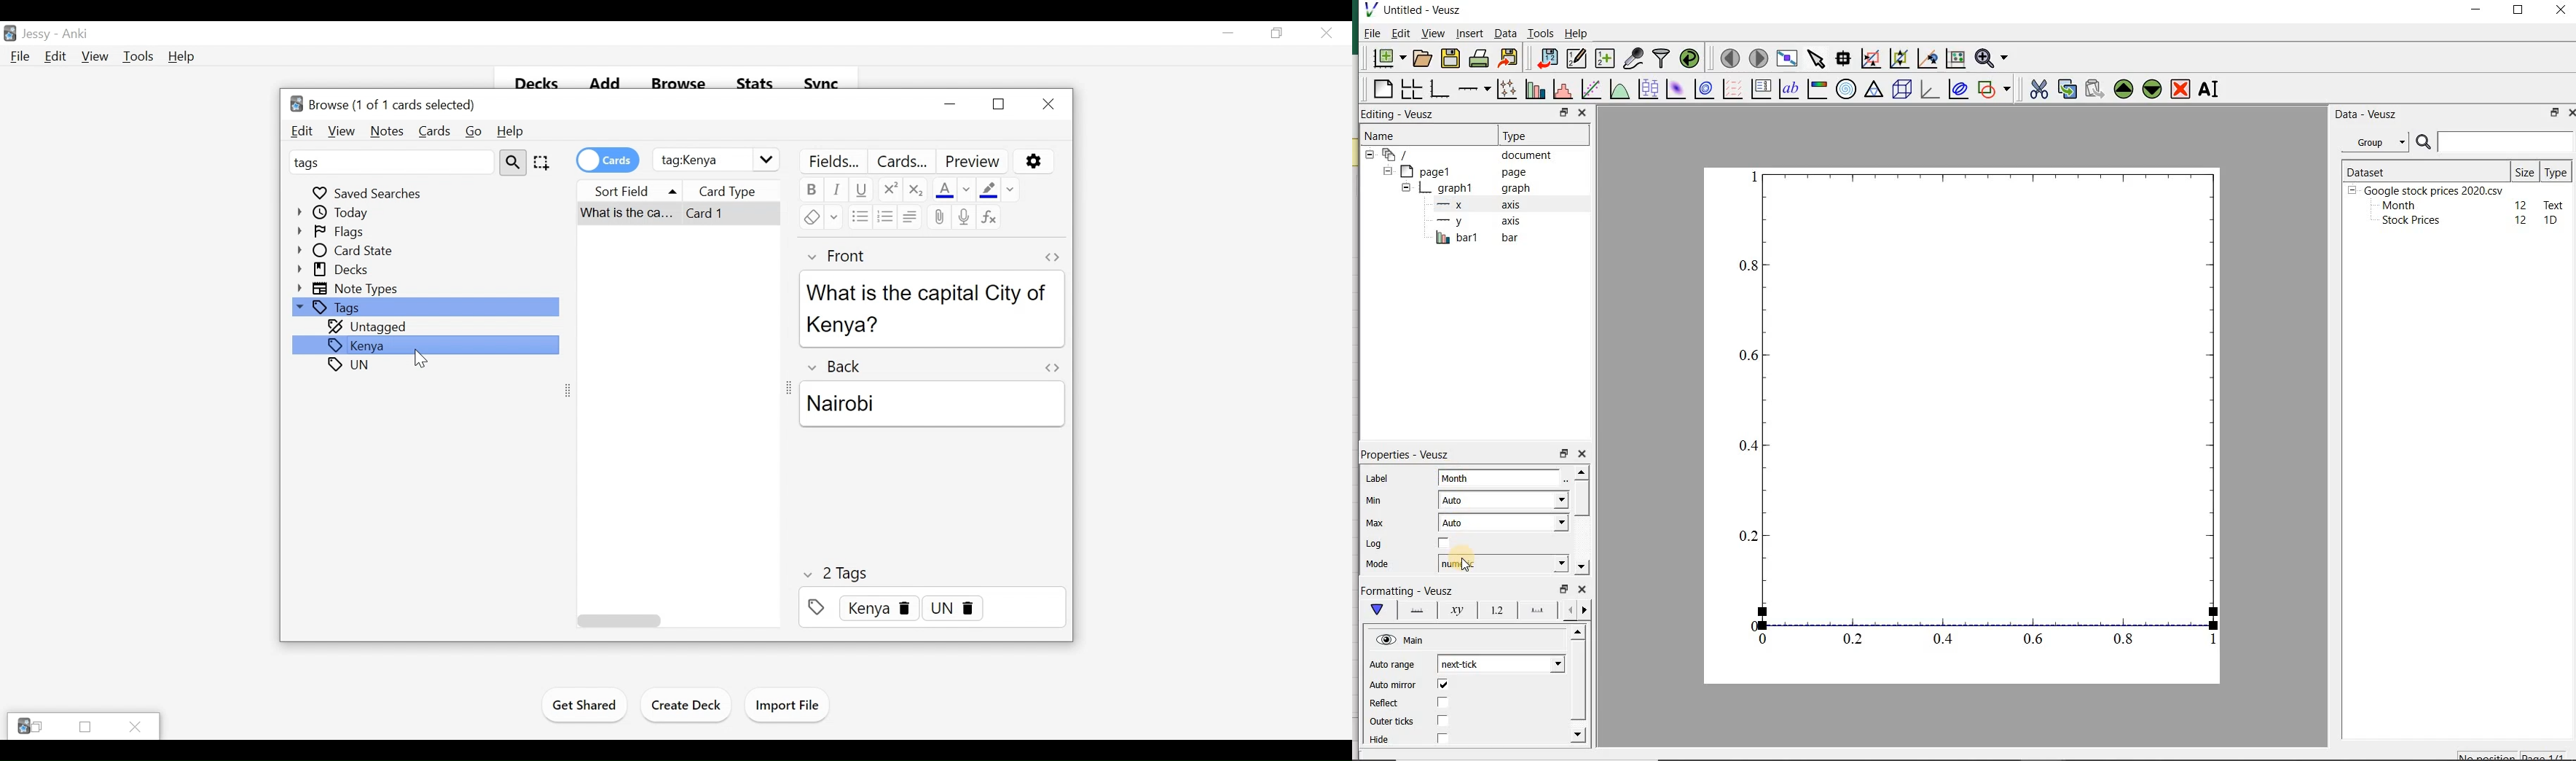  Describe the element at coordinates (787, 706) in the screenshot. I see `Import Files` at that location.